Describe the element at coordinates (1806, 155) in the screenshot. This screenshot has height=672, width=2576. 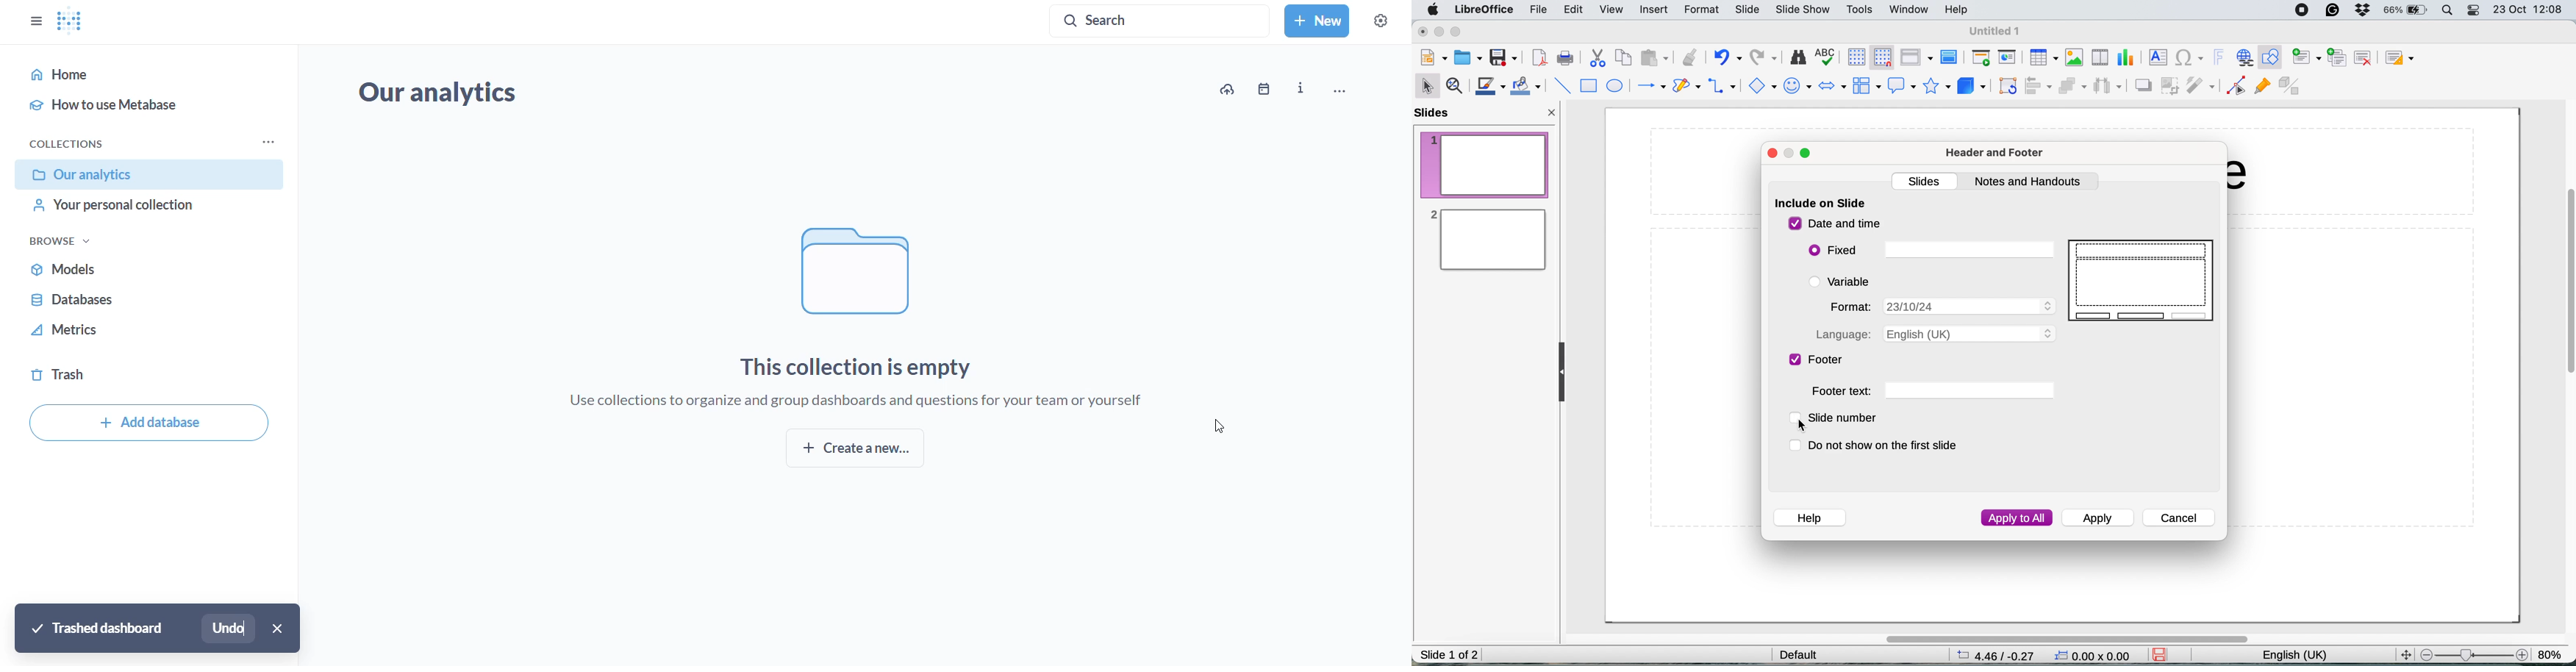
I see `maximise` at that location.